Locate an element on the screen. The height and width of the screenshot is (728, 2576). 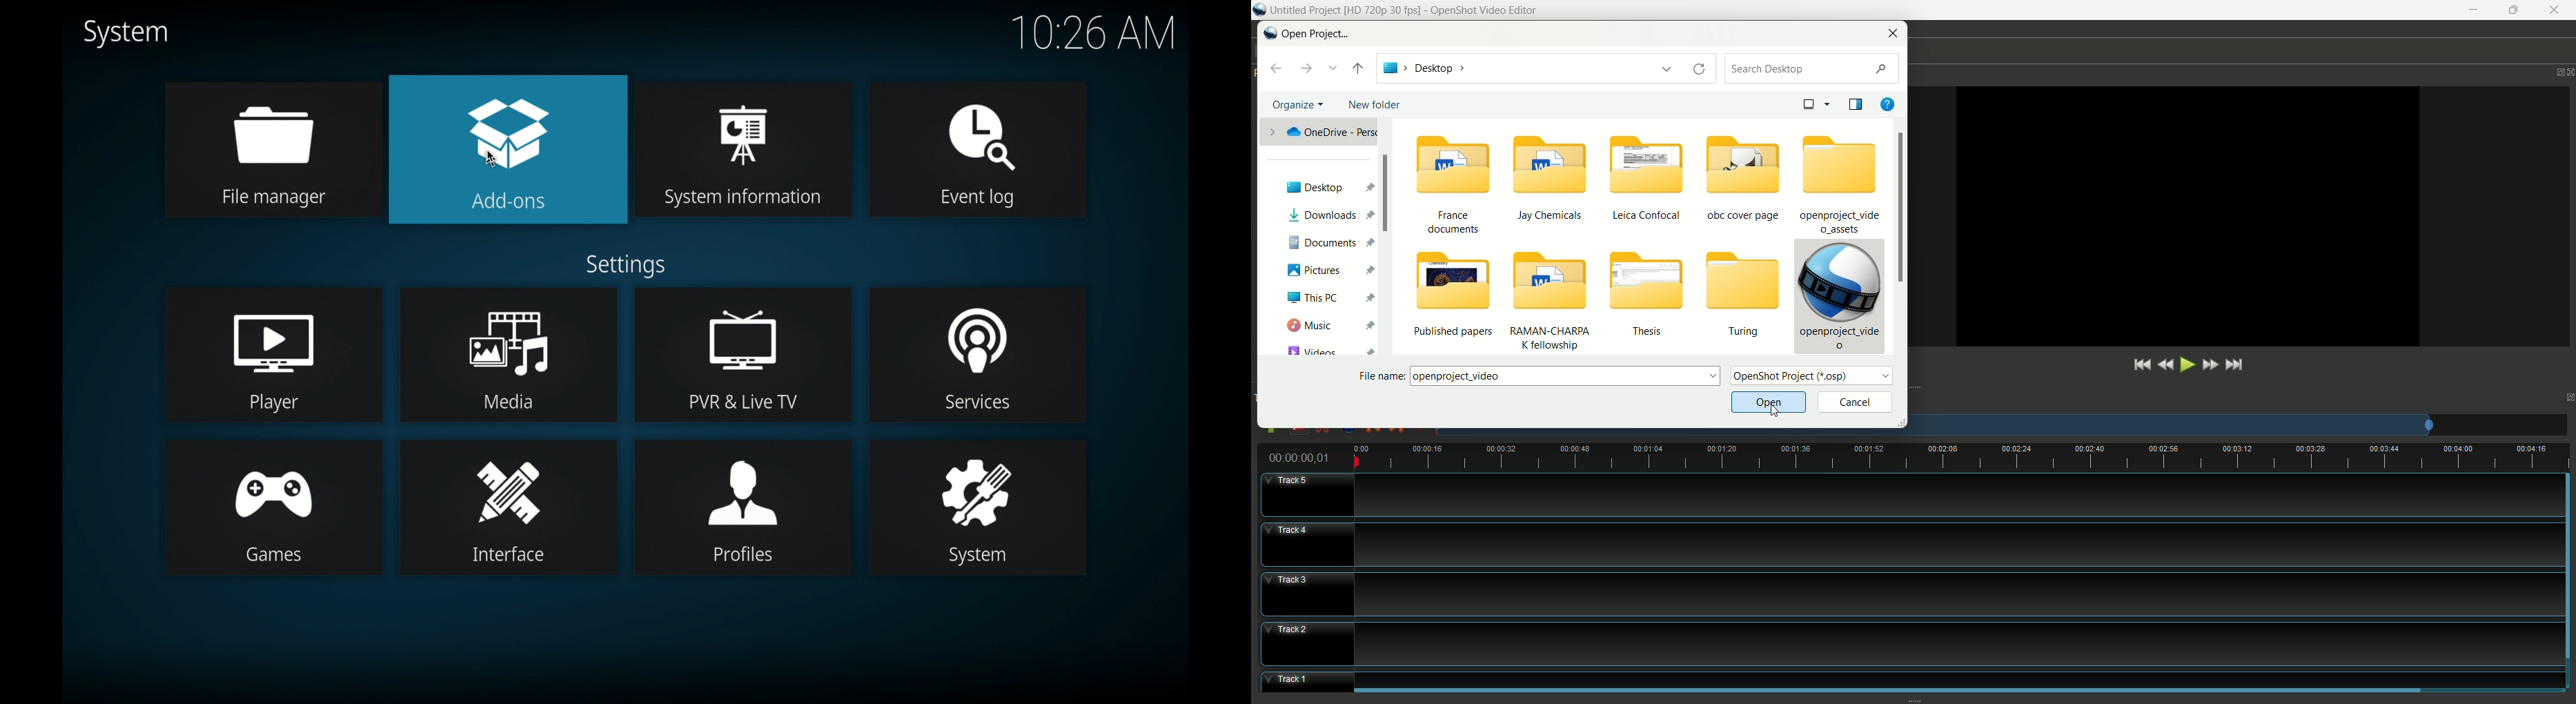
system information is located at coordinates (744, 151).